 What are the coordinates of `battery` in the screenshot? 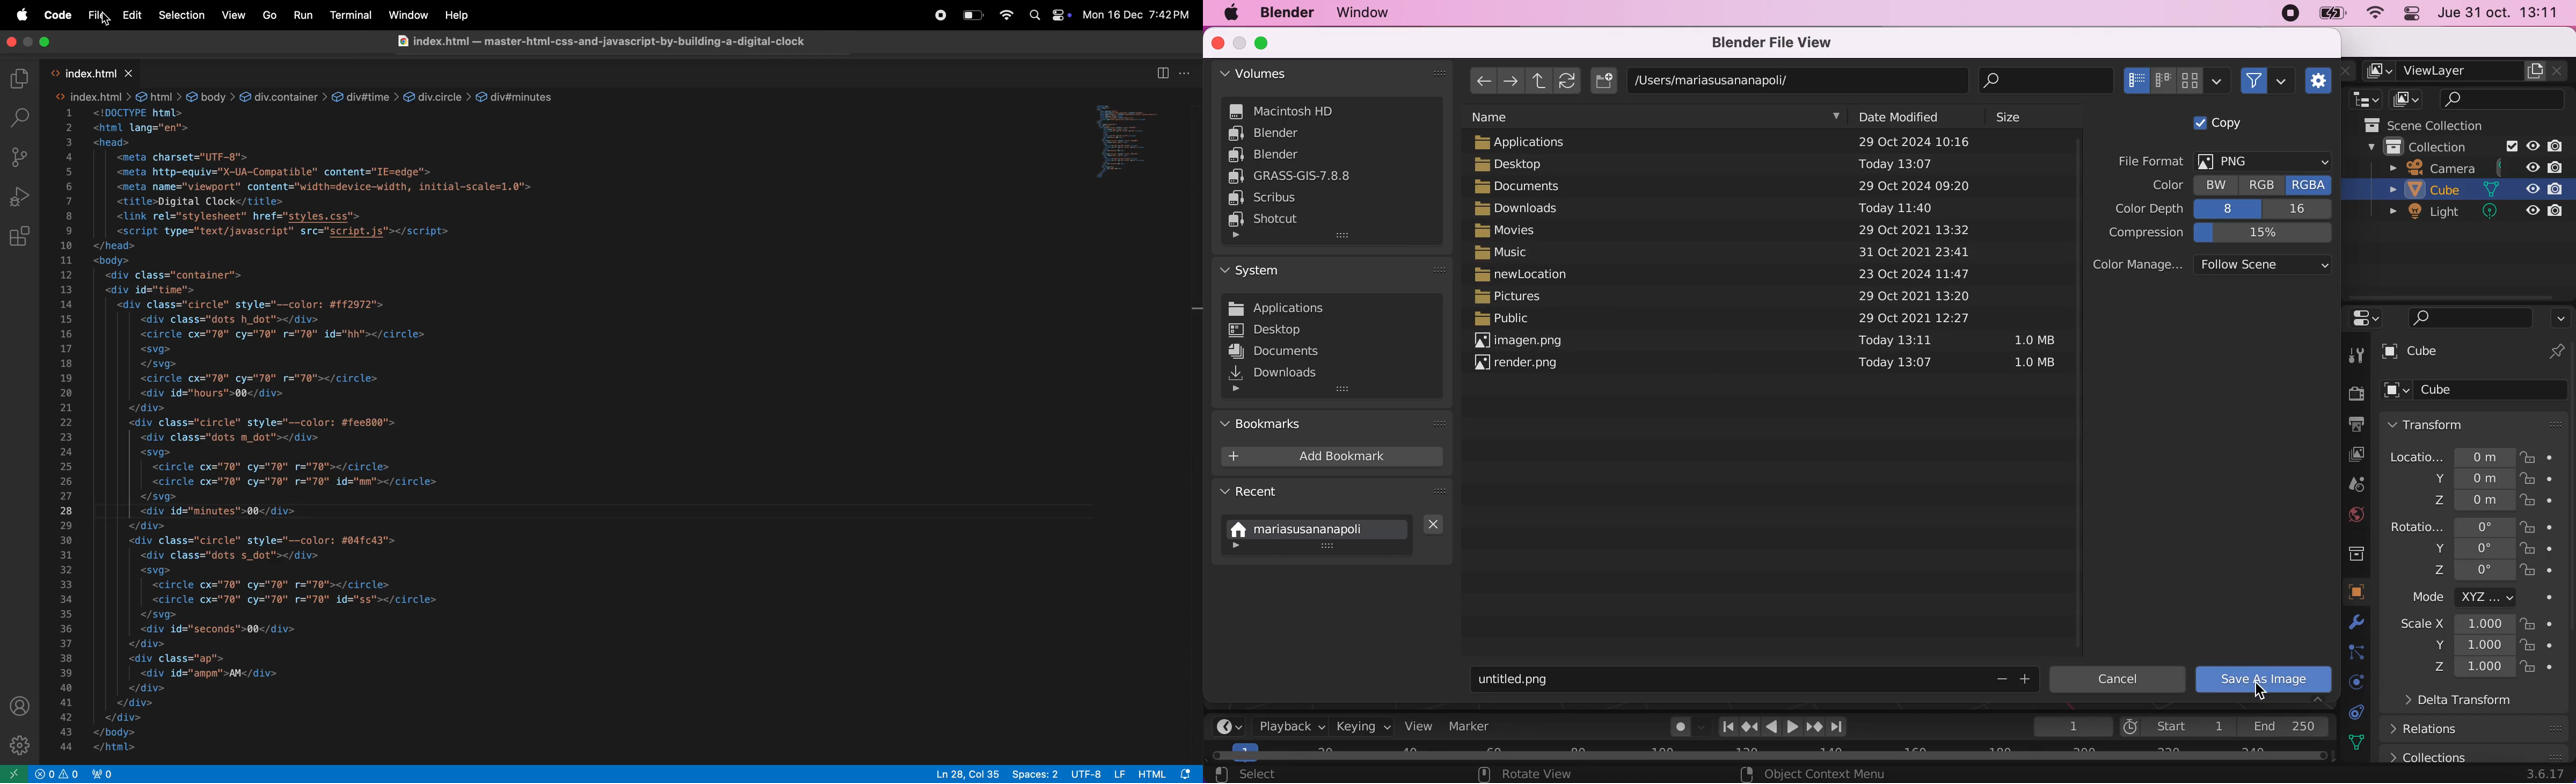 It's located at (973, 15).